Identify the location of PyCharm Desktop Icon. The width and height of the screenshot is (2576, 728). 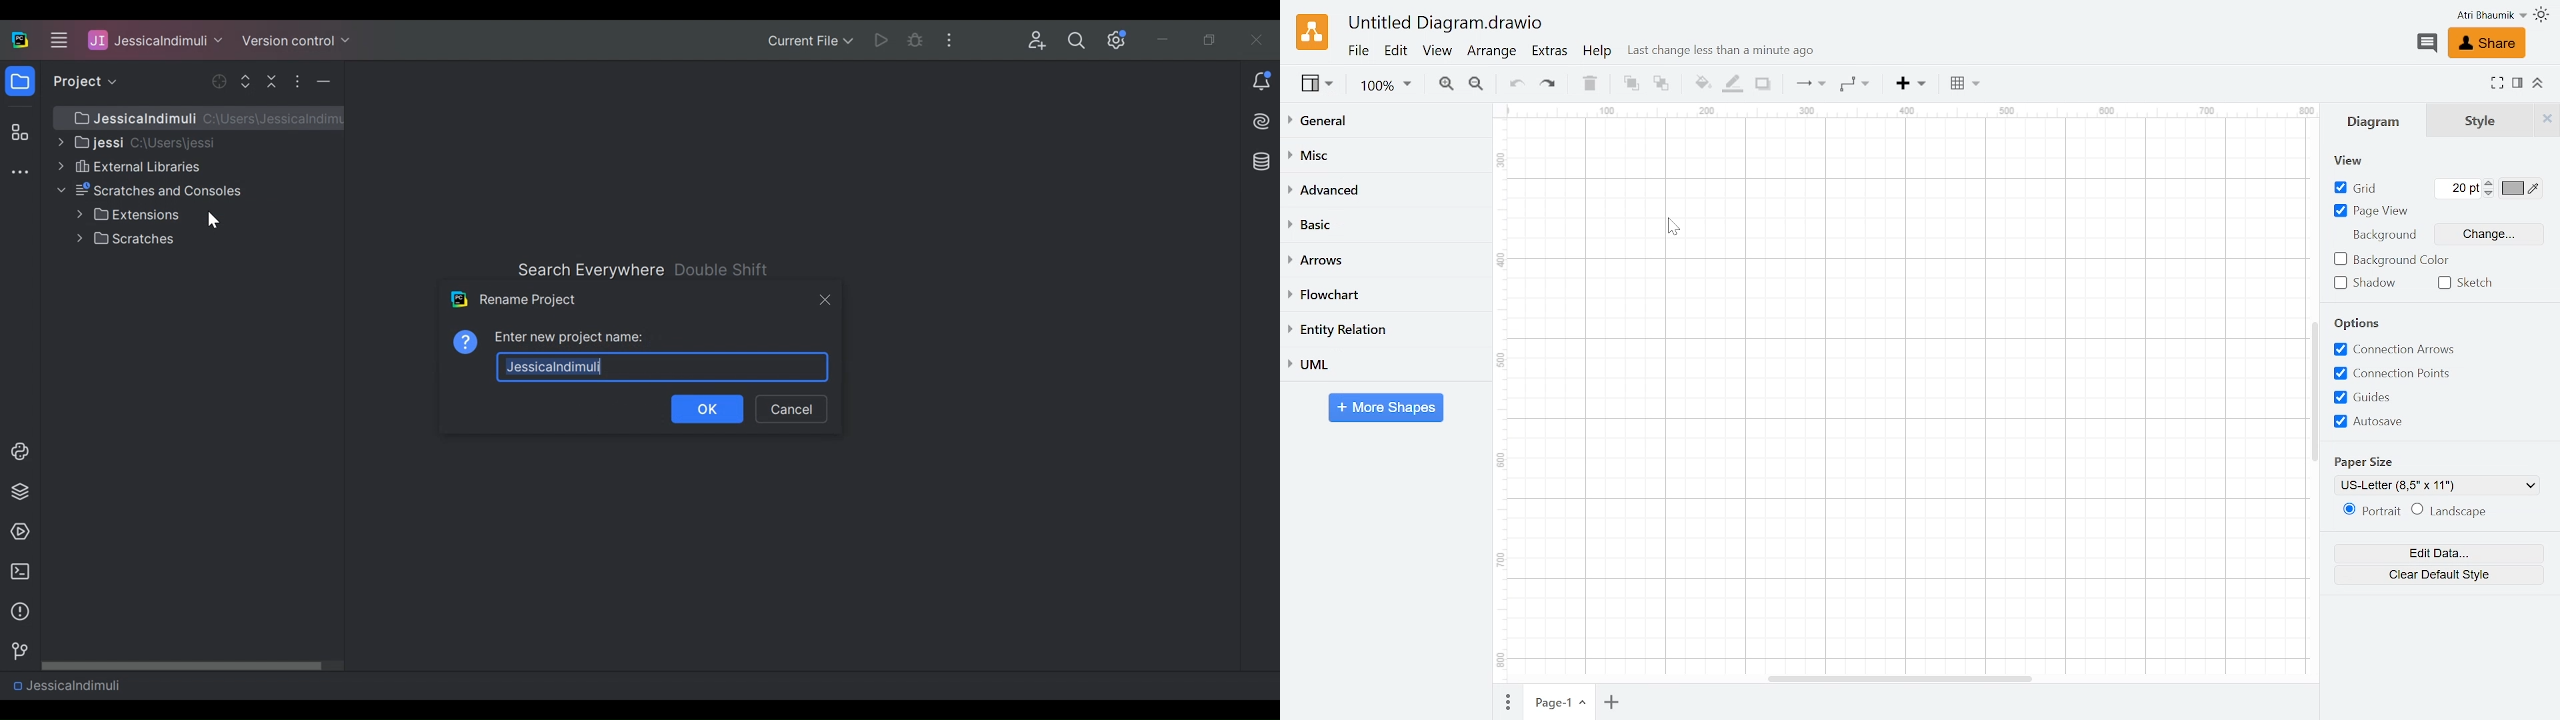
(21, 41).